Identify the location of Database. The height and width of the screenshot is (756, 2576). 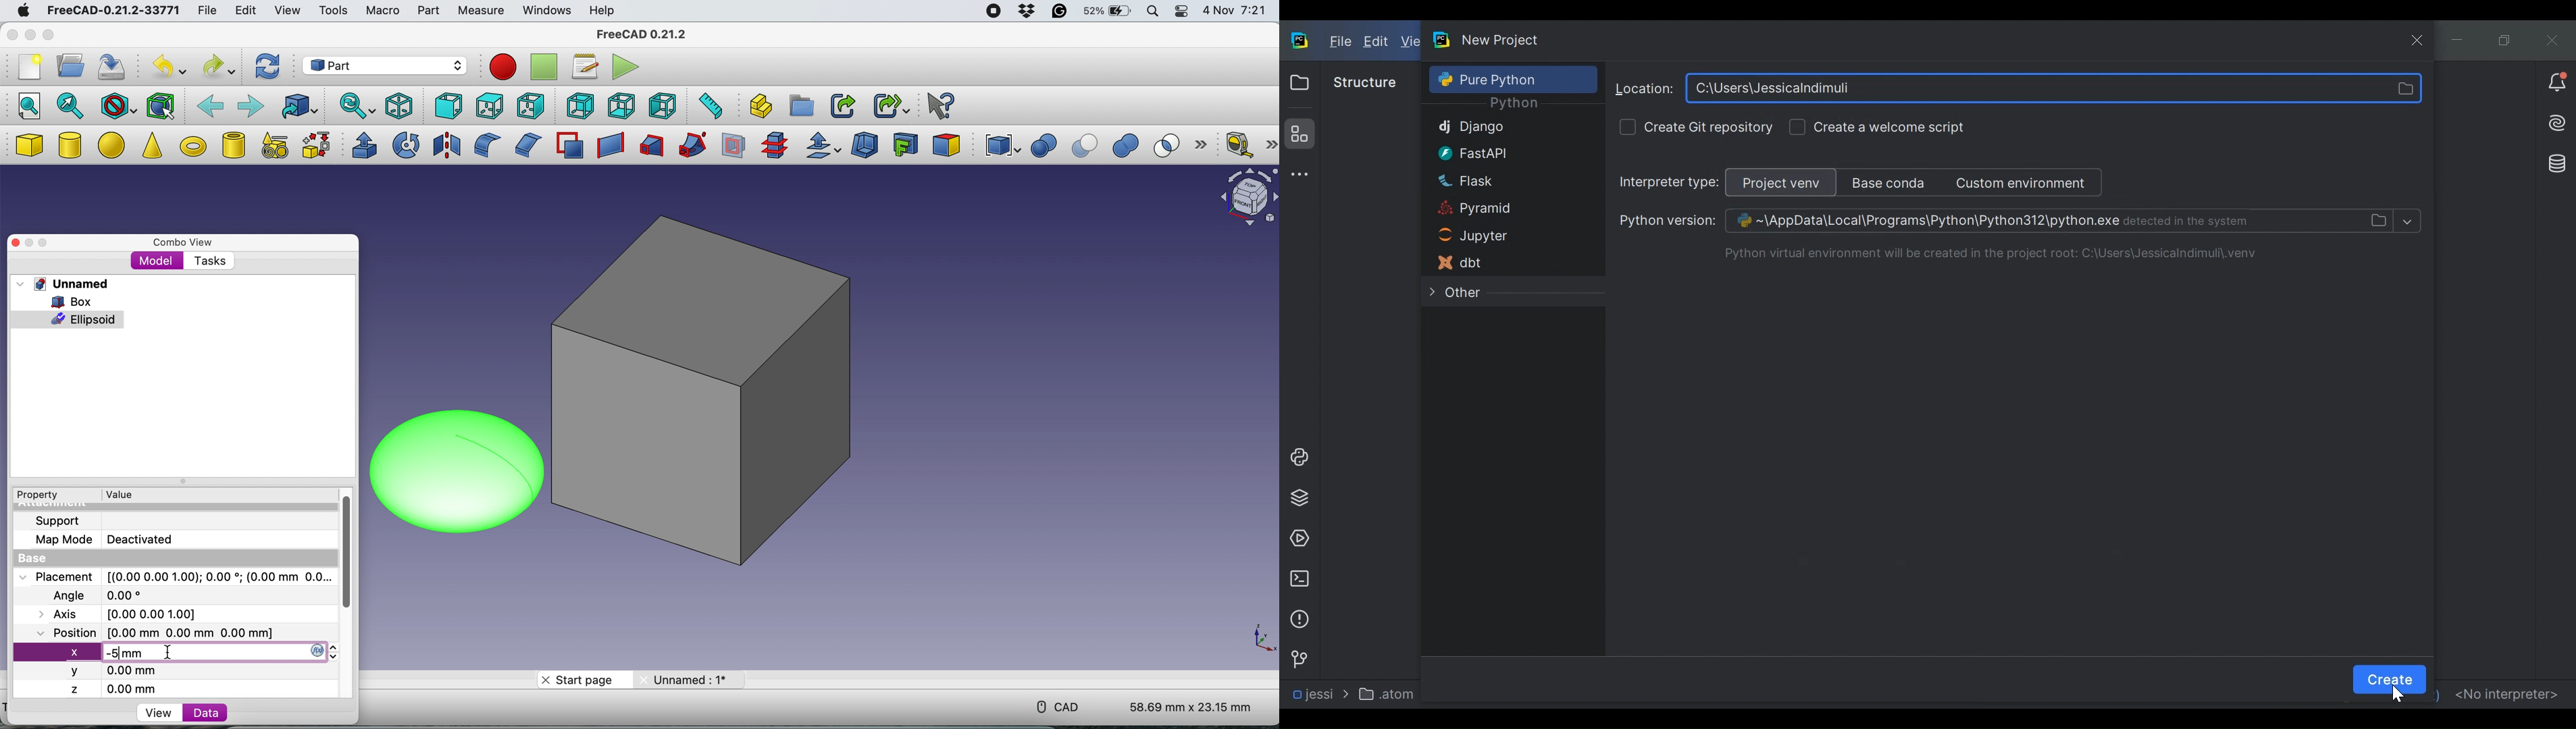
(2554, 162).